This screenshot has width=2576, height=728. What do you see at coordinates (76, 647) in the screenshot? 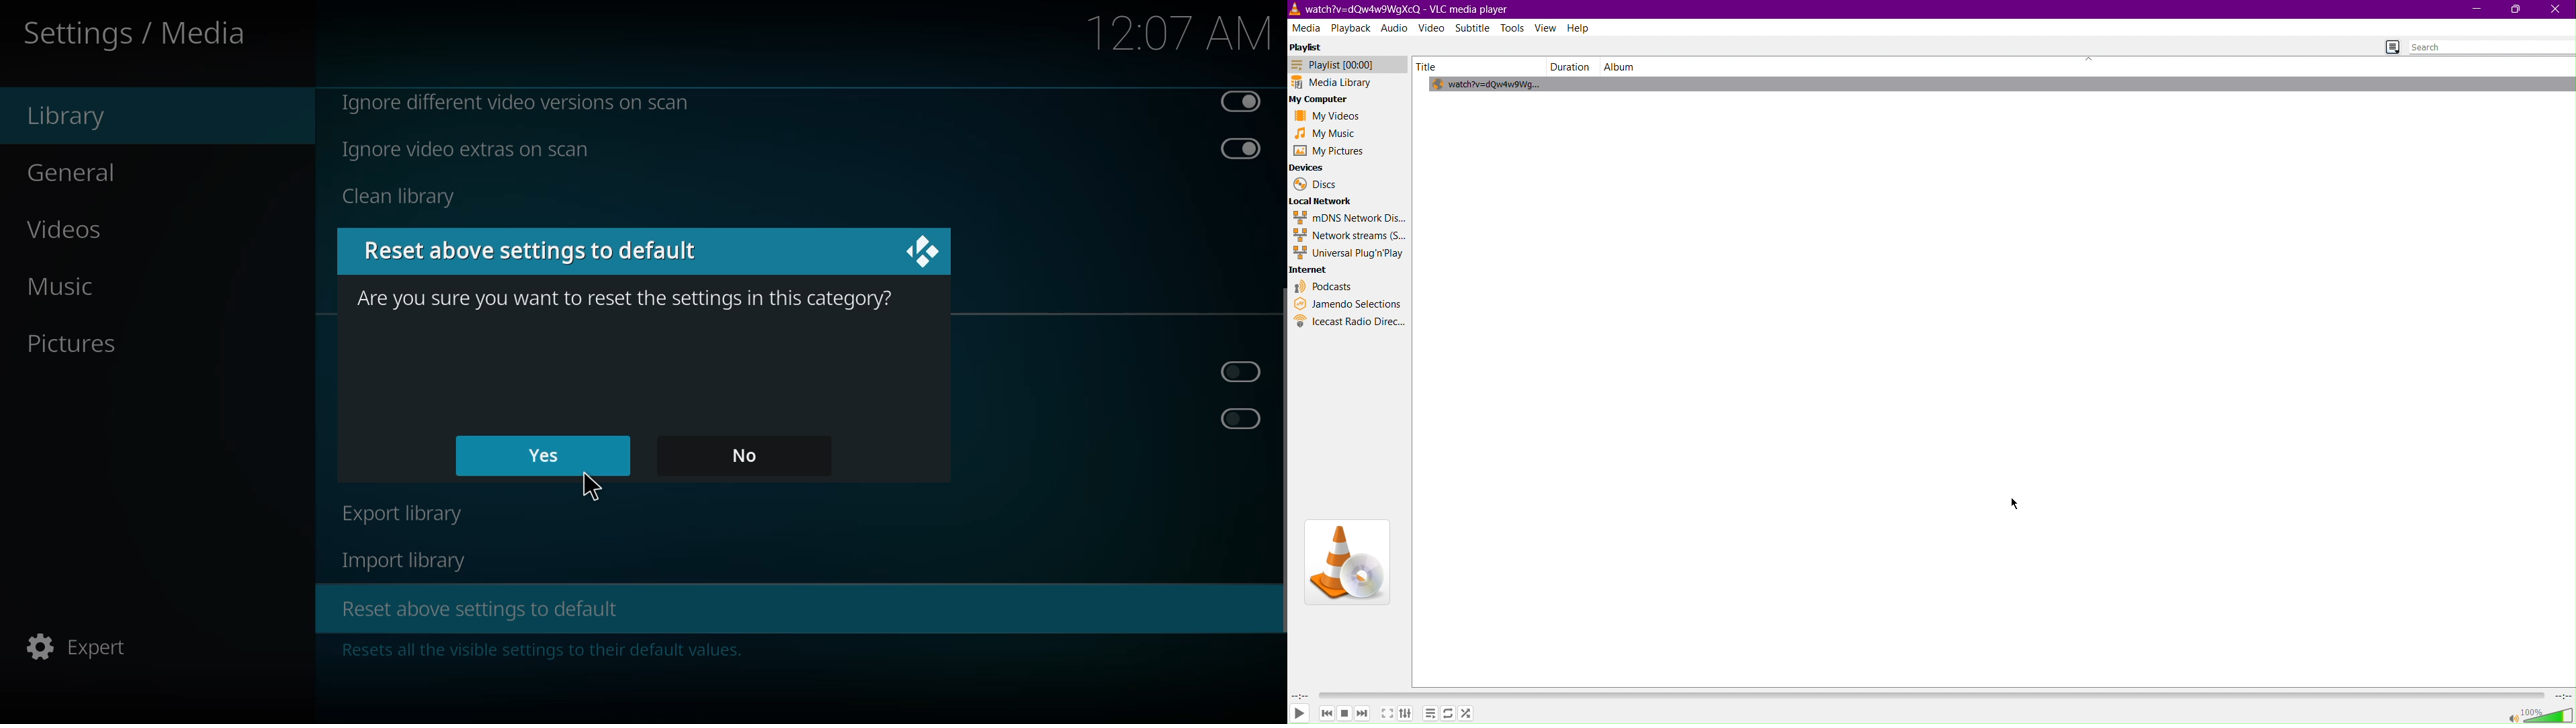
I see `expert` at bounding box center [76, 647].